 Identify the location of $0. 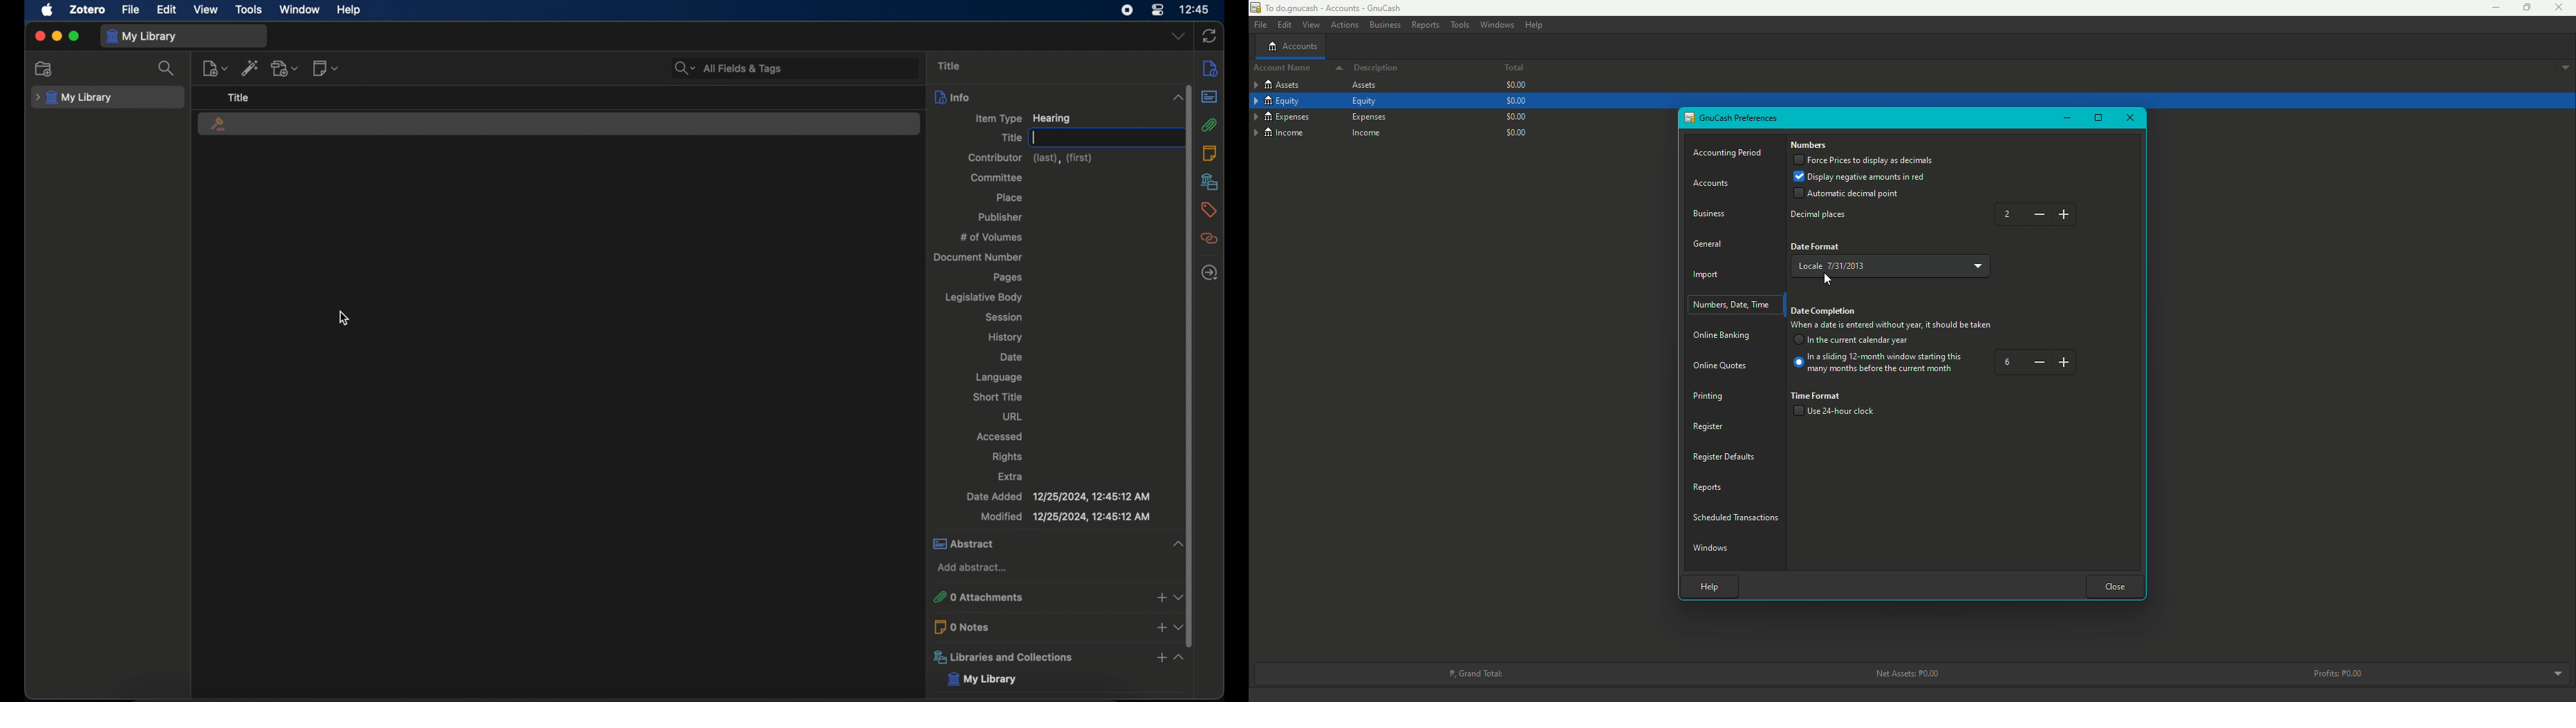
(1515, 115).